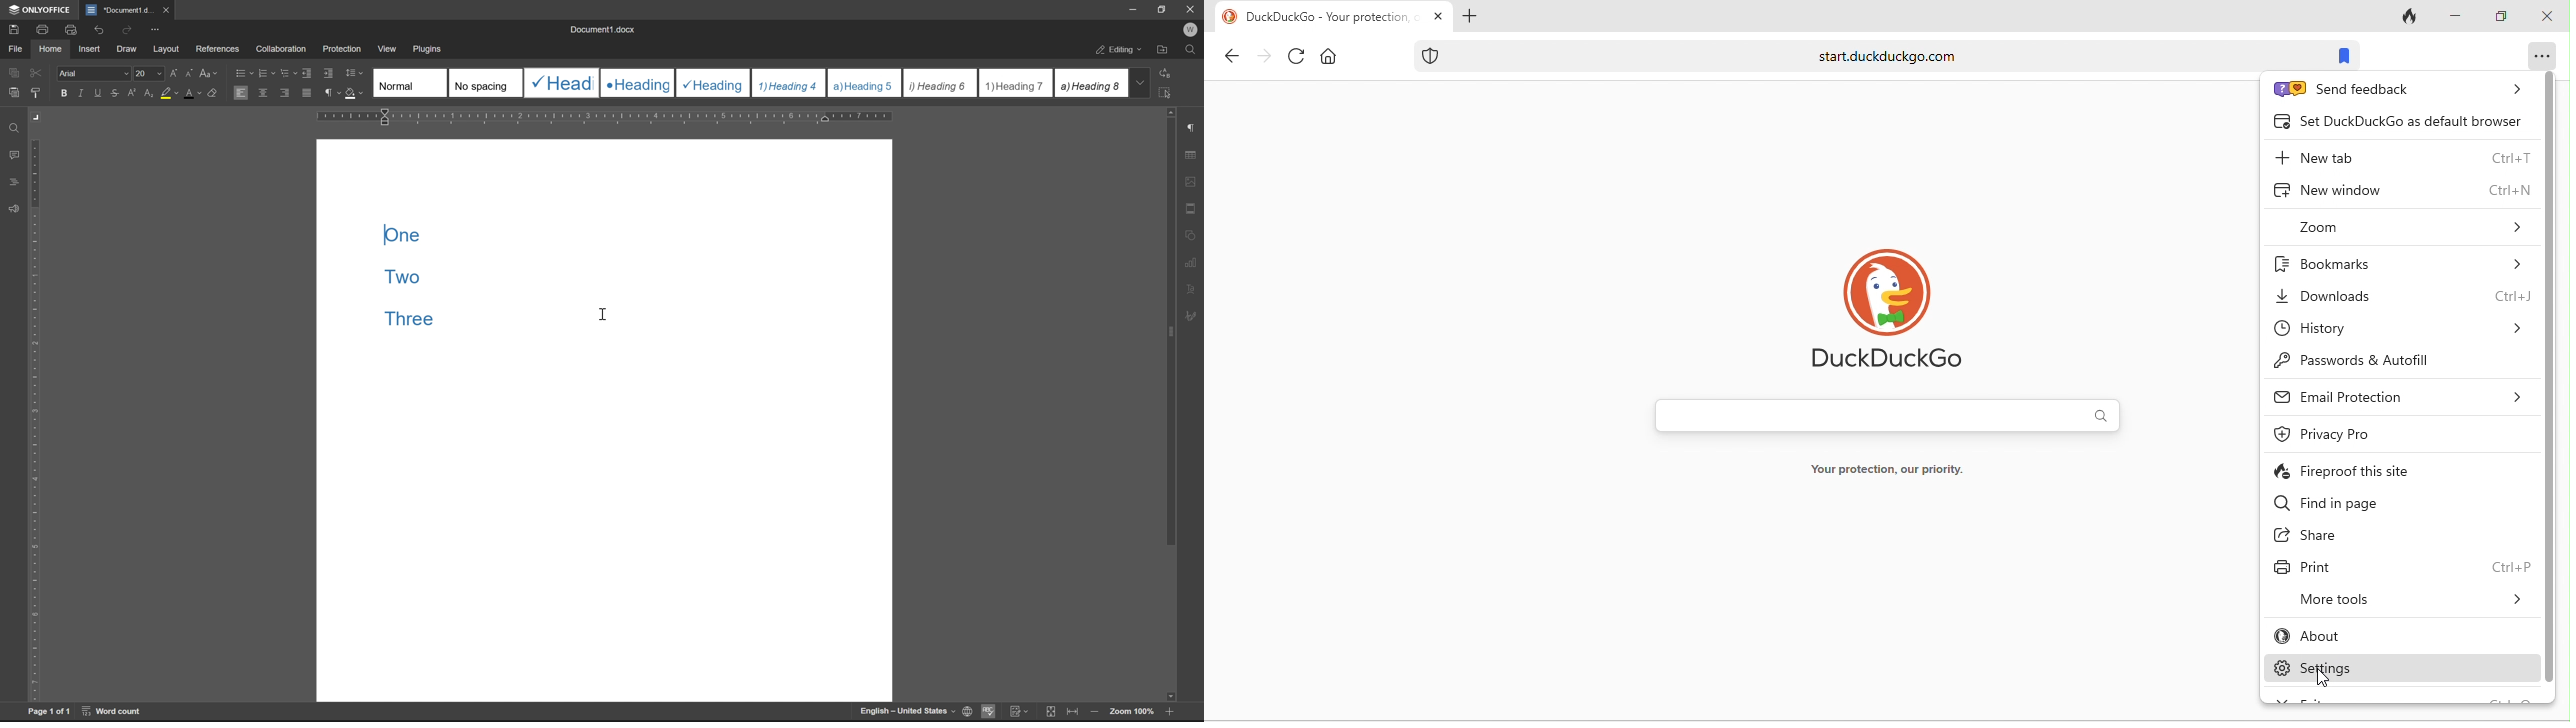  I want to click on layout, so click(167, 49).